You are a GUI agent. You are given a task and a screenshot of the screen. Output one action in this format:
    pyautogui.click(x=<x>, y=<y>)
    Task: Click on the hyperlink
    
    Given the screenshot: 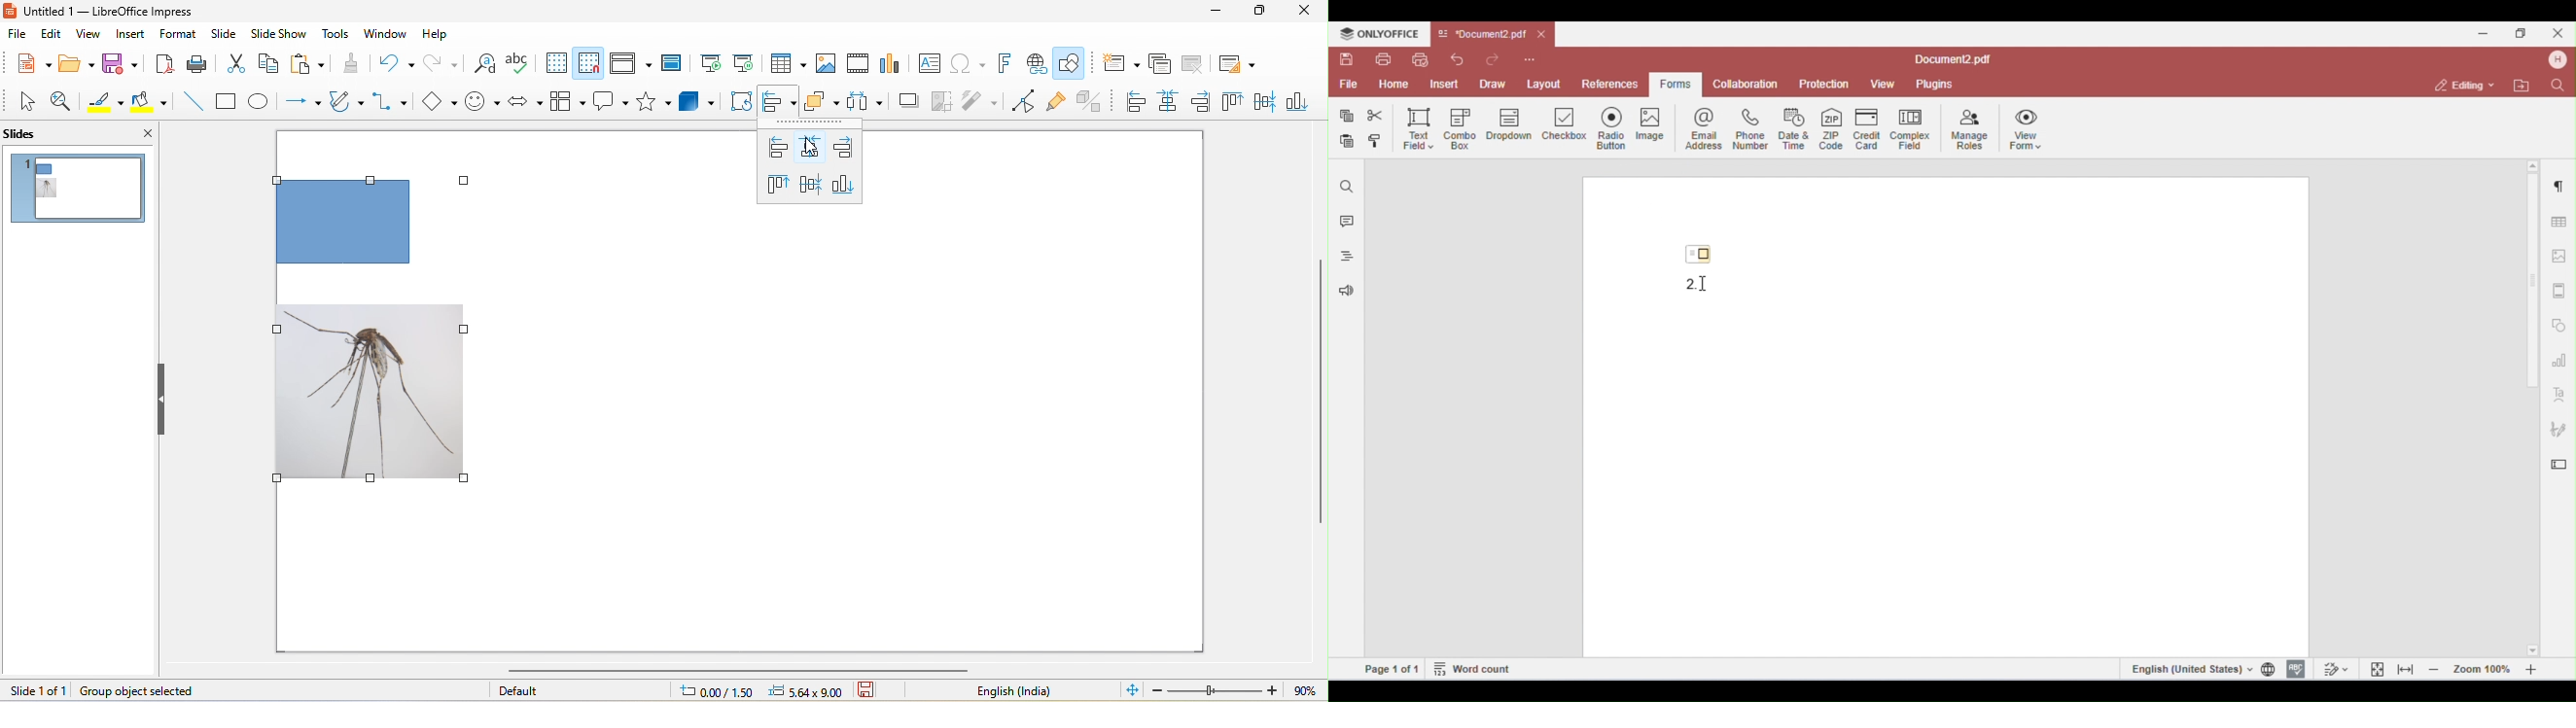 What is the action you would take?
    pyautogui.click(x=1040, y=63)
    